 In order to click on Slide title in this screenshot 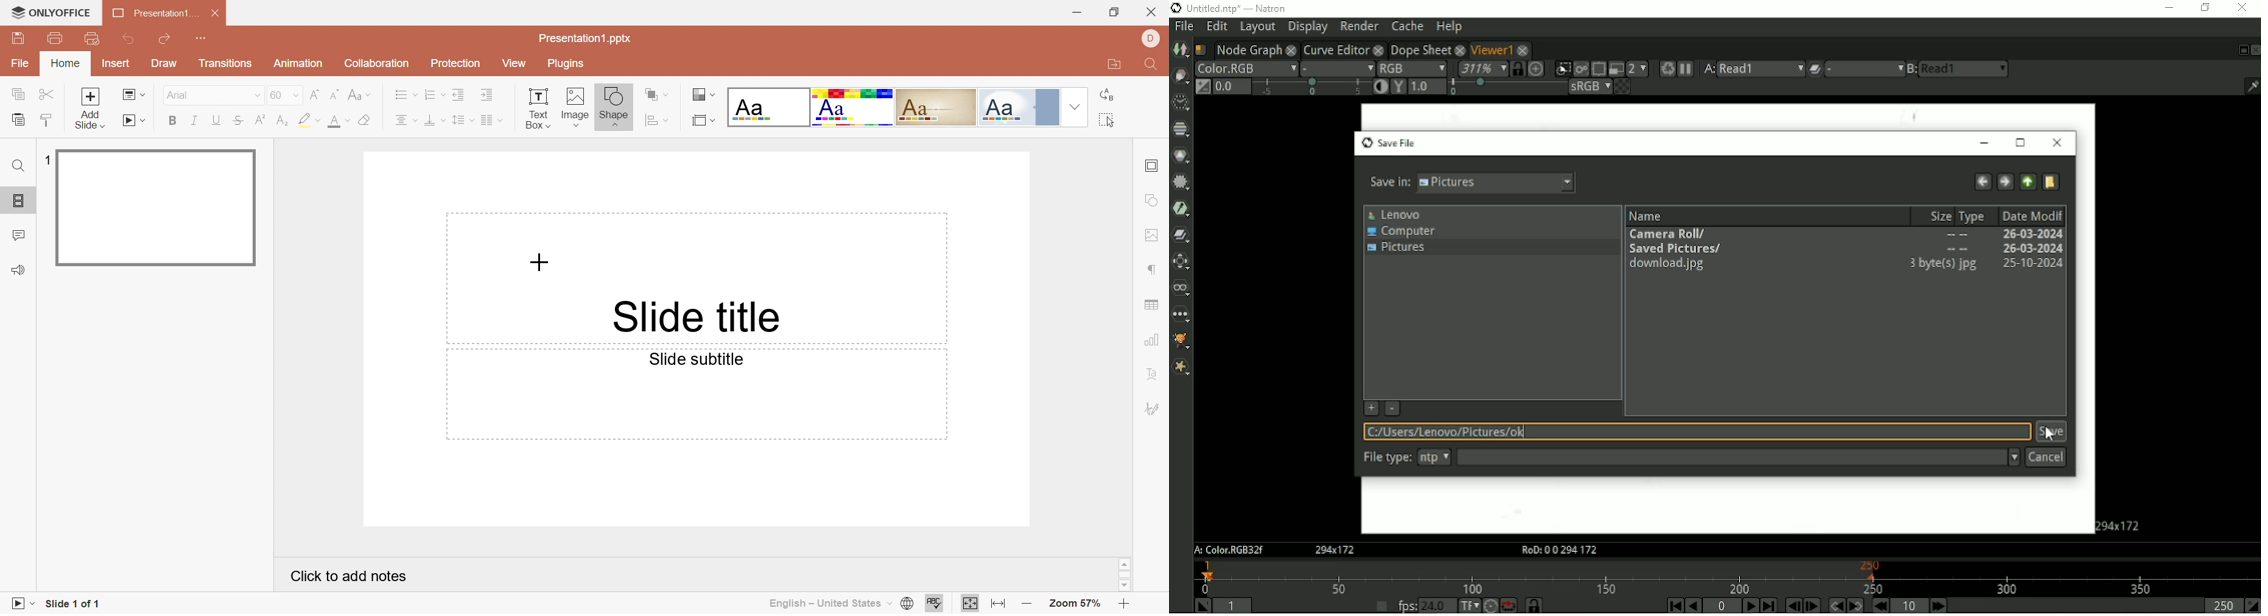, I will do `click(694, 316)`.